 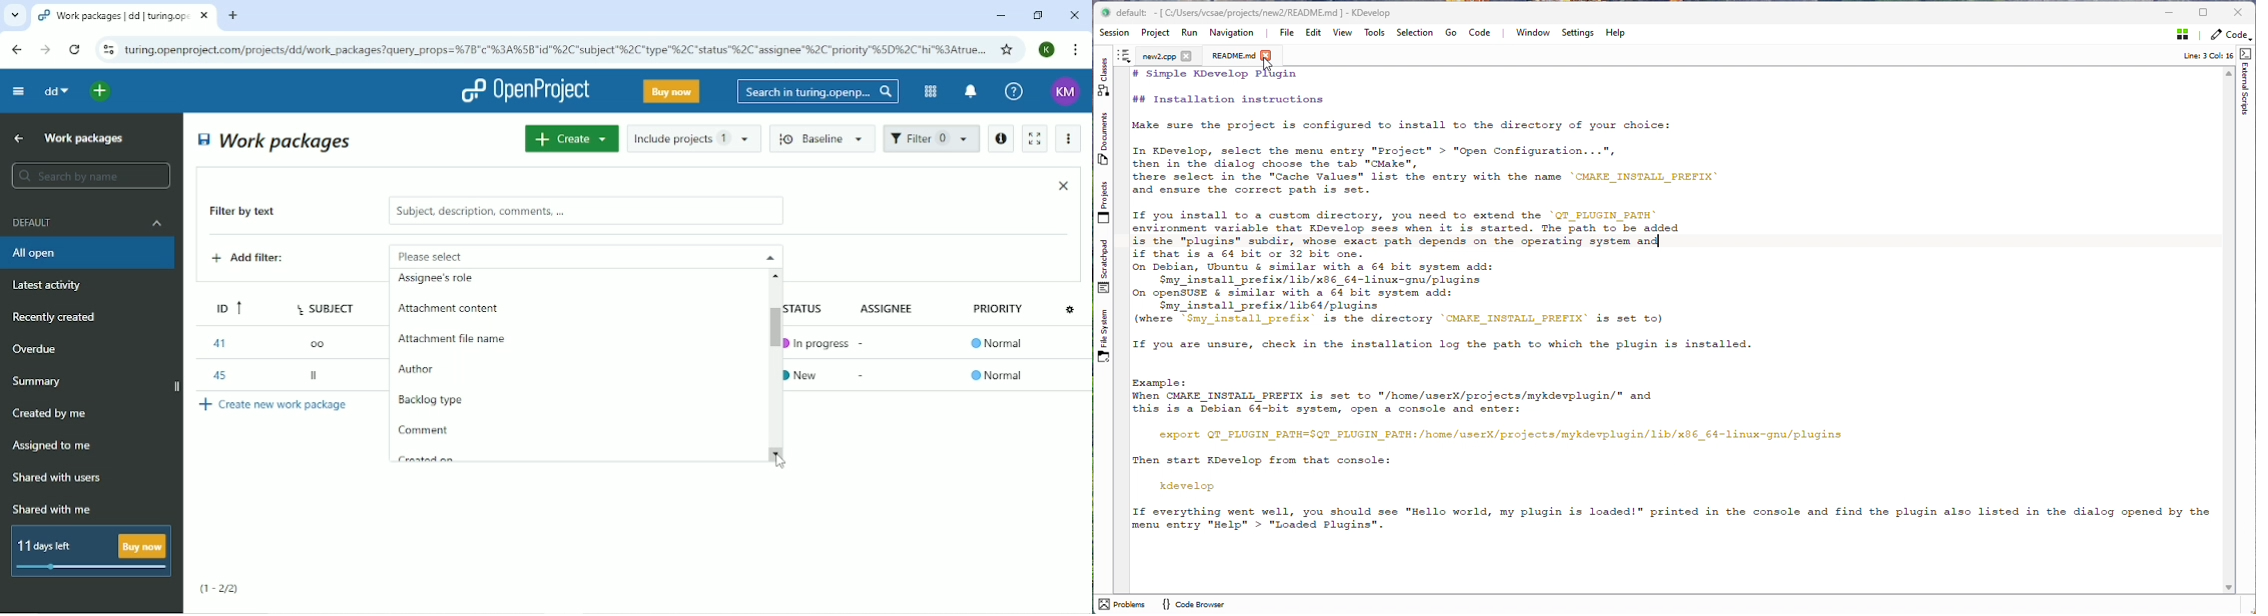 What do you see at coordinates (928, 91) in the screenshot?
I see `Modules` at bounding box center [928, 91].